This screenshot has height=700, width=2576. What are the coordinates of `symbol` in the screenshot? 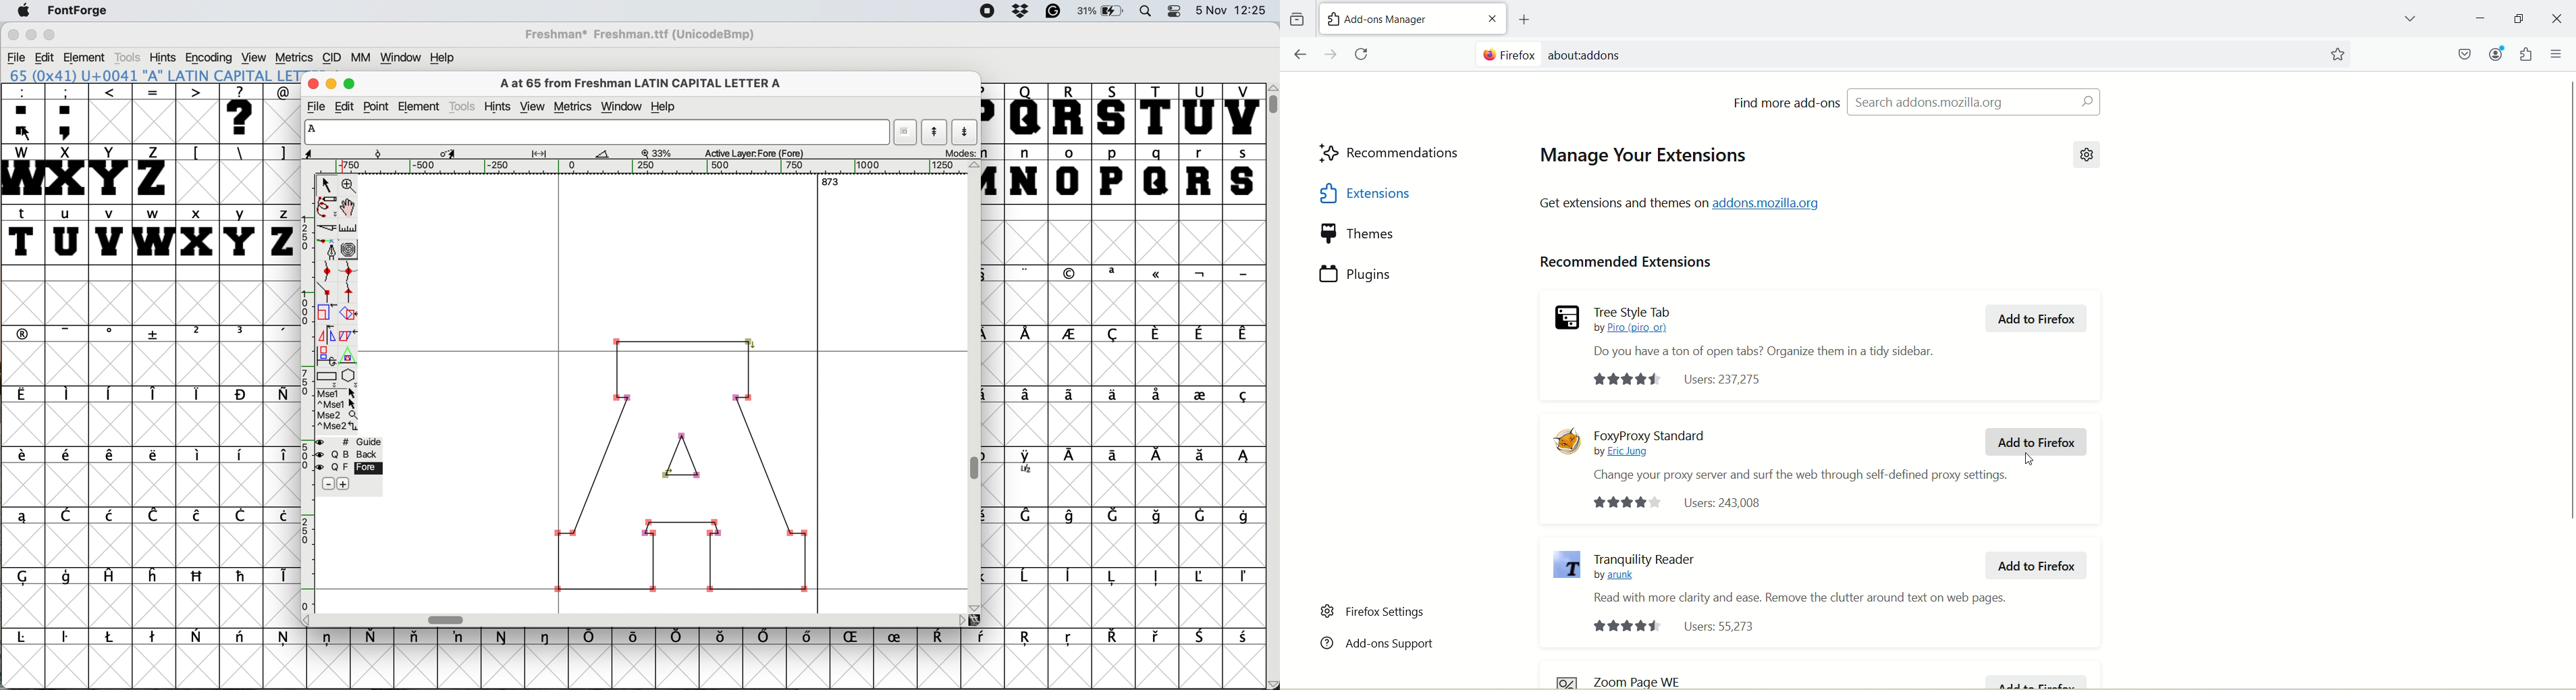 It's located at (1114, 577).